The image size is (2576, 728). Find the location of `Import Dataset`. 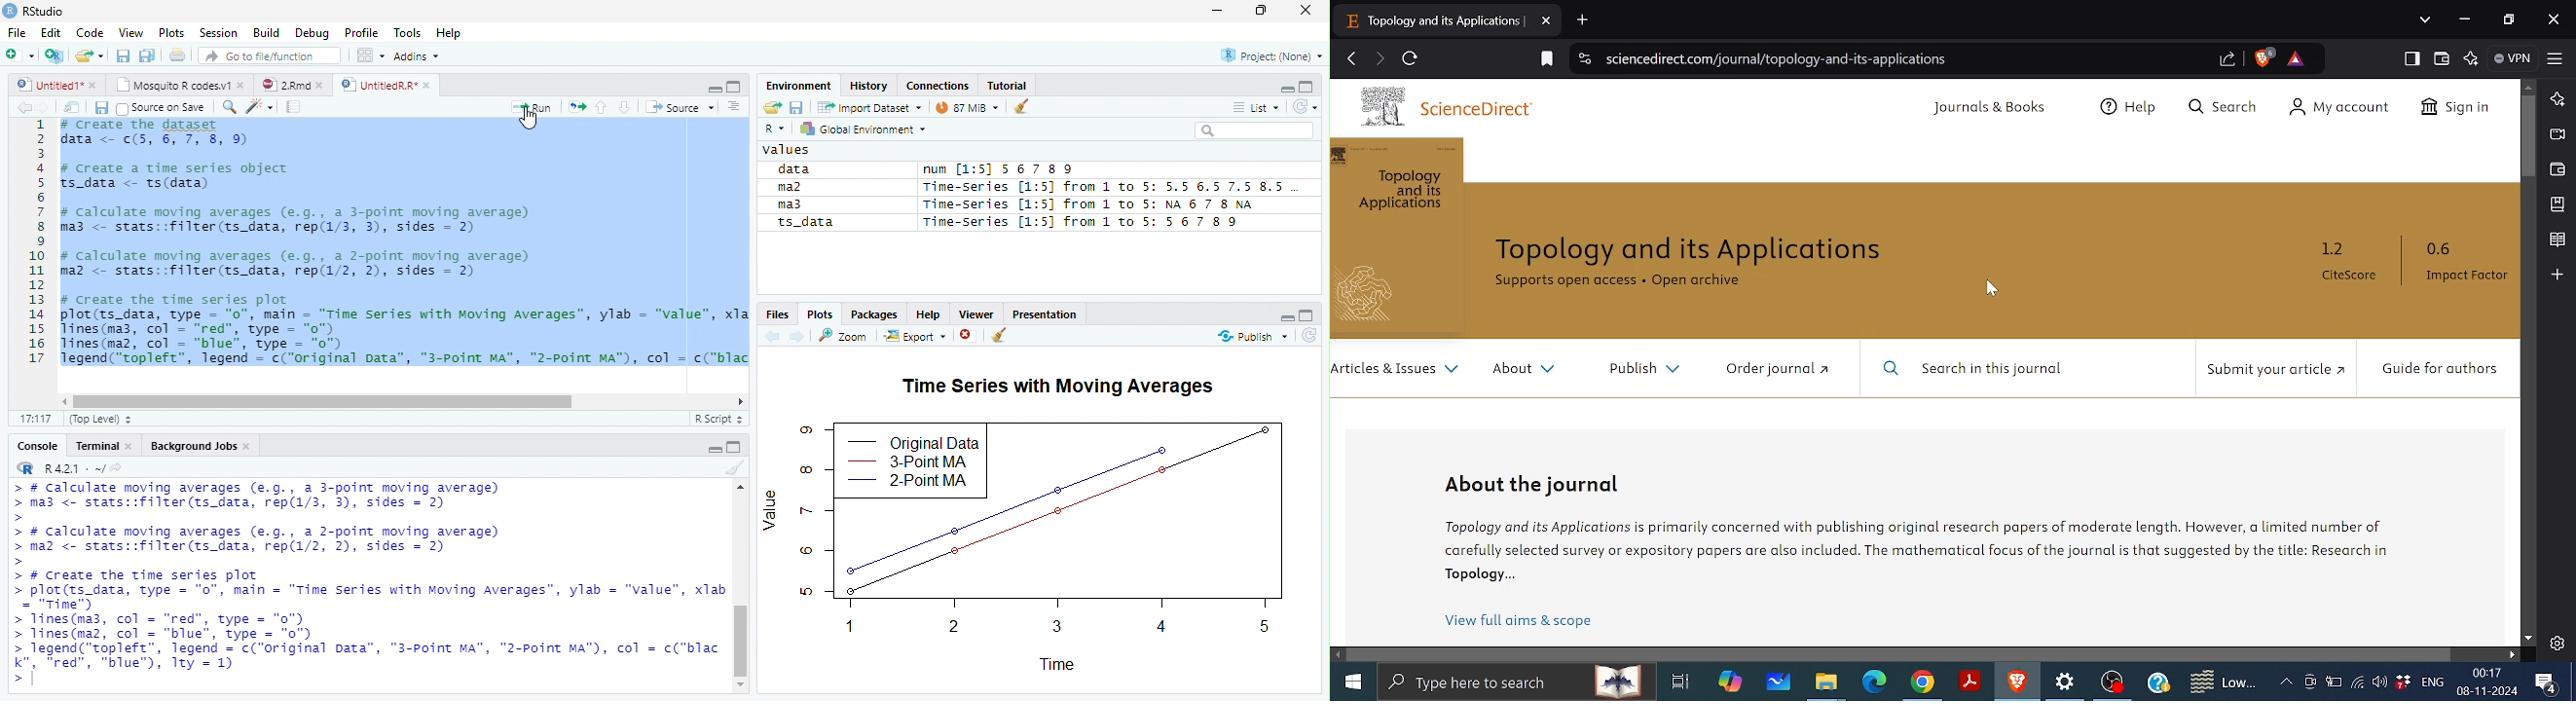

Import Dataset is located at coordinates (871, 107).